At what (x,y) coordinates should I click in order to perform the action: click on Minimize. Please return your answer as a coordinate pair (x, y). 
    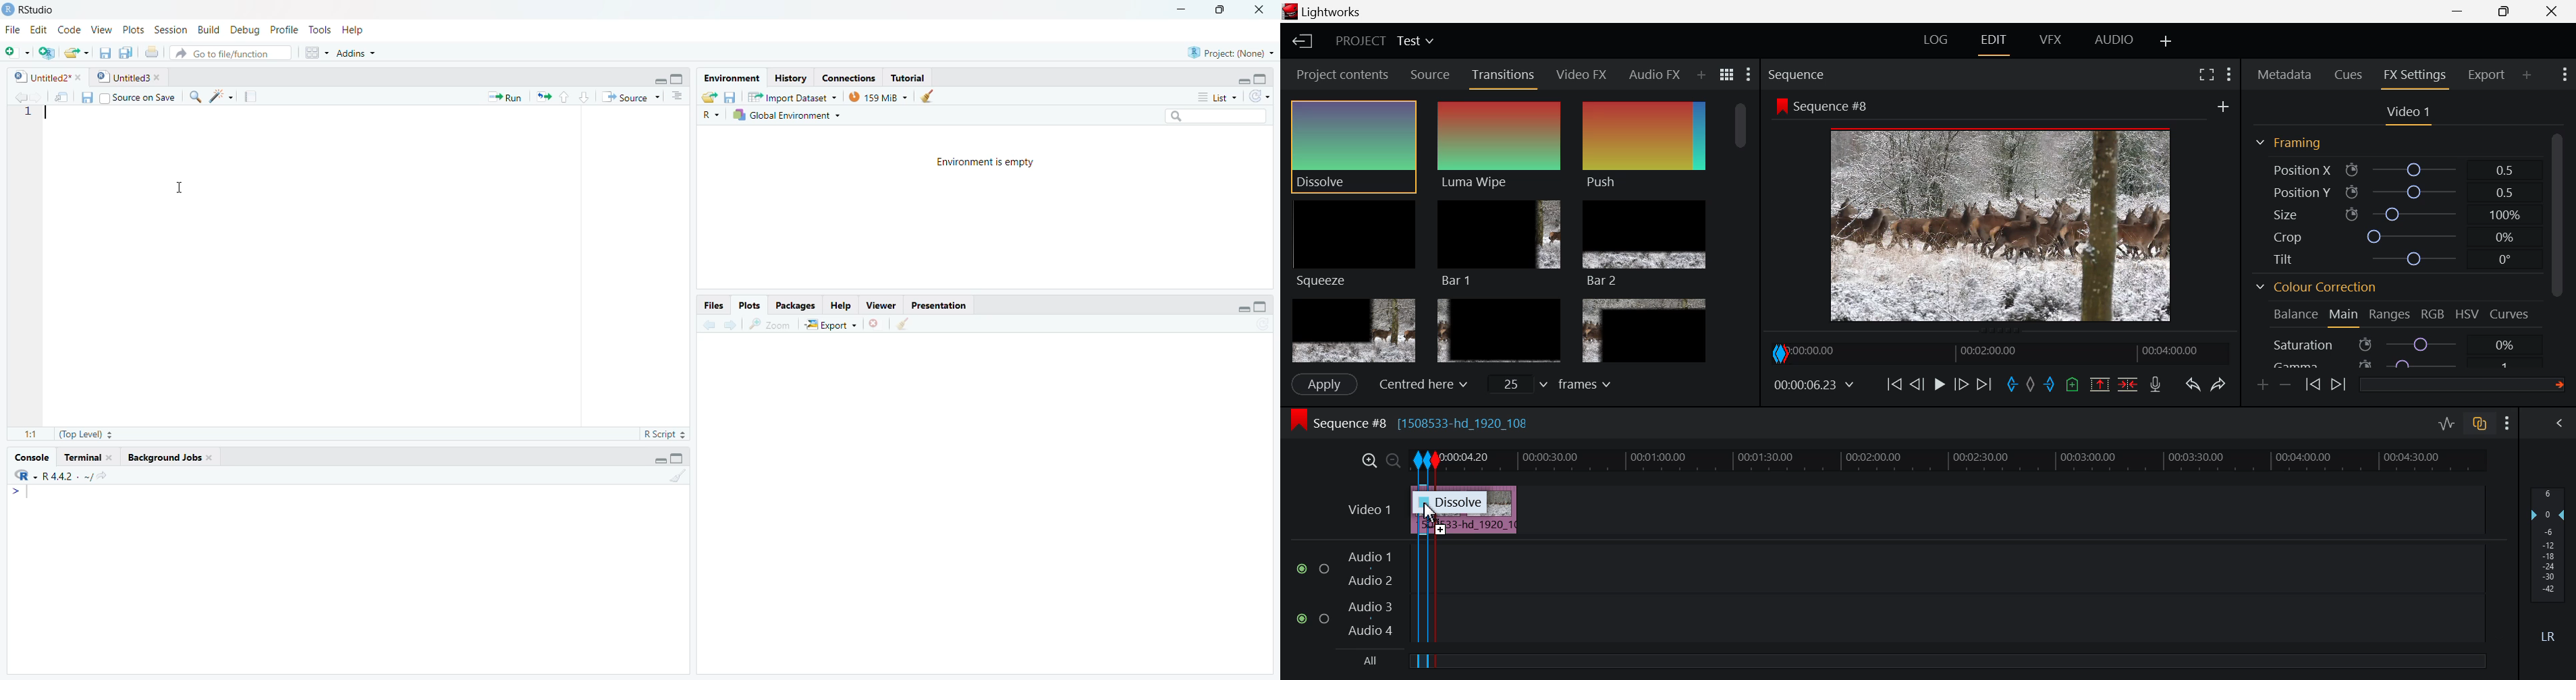
    Looking at the image, I should click on (1240, 309).